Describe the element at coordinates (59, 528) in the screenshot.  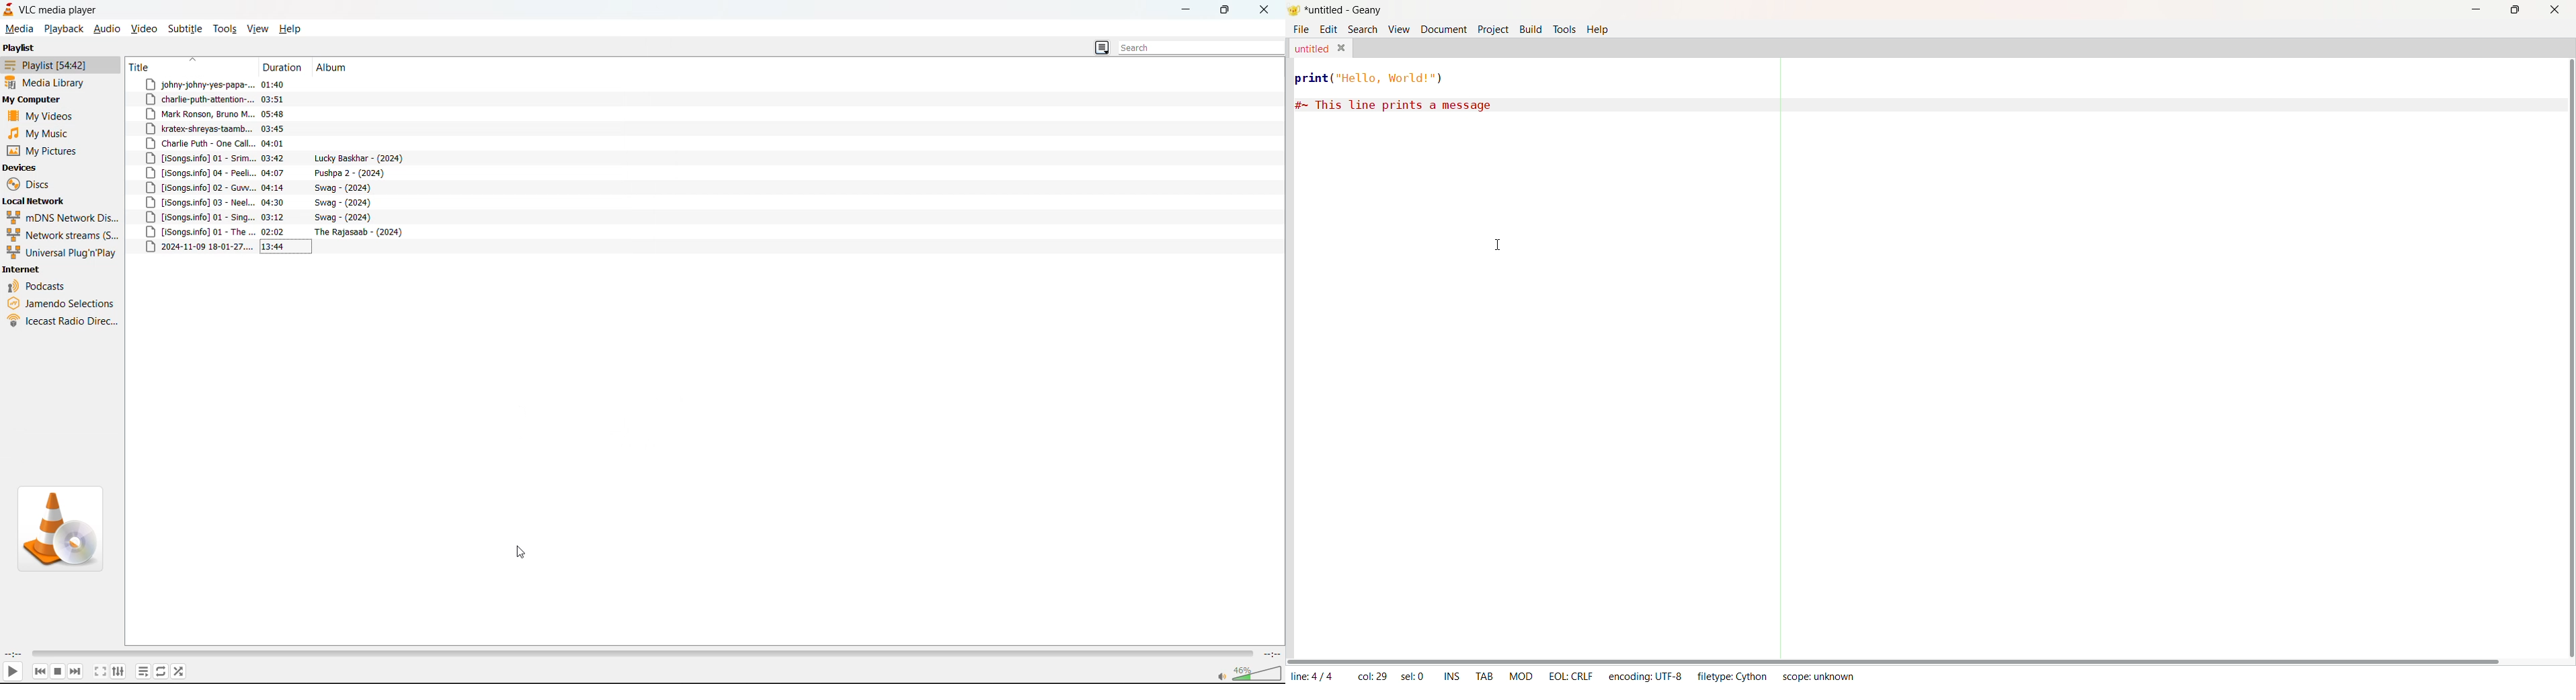
I see `thumbnail` at that location.